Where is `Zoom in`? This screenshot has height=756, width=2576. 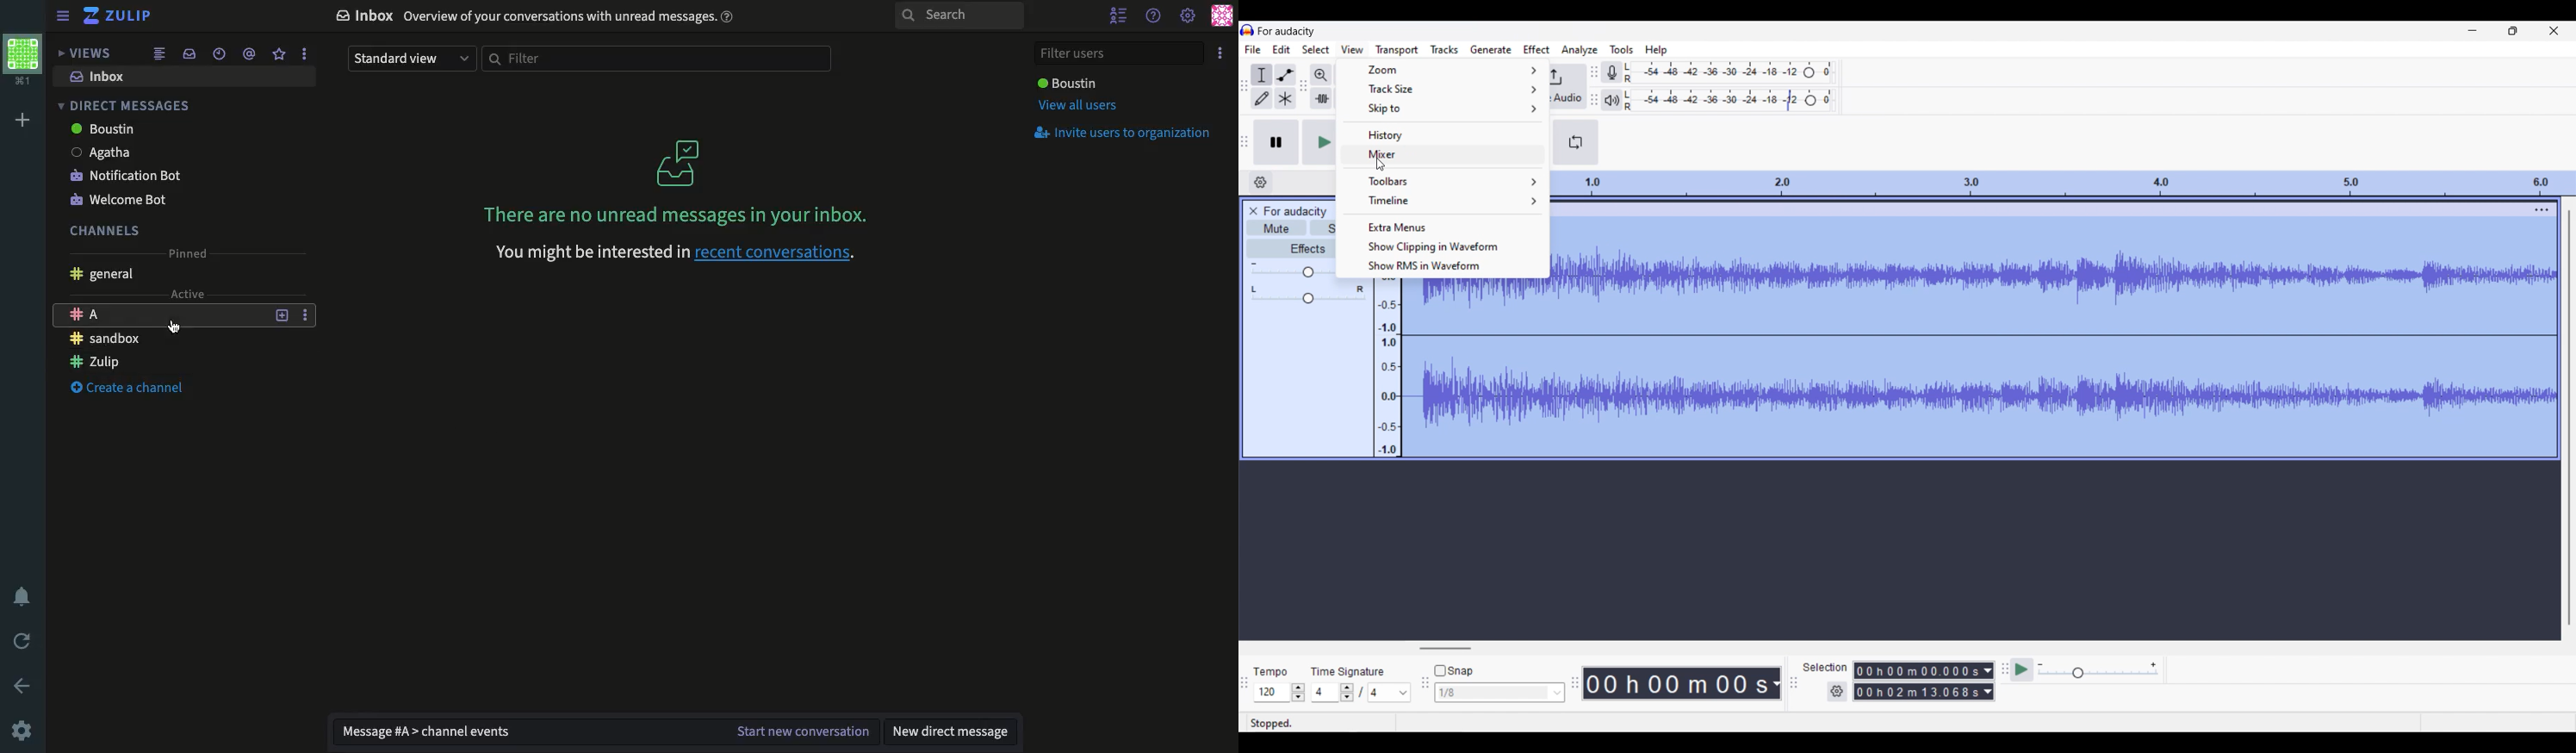 Zoom in is located at coordinates (1321, 75).